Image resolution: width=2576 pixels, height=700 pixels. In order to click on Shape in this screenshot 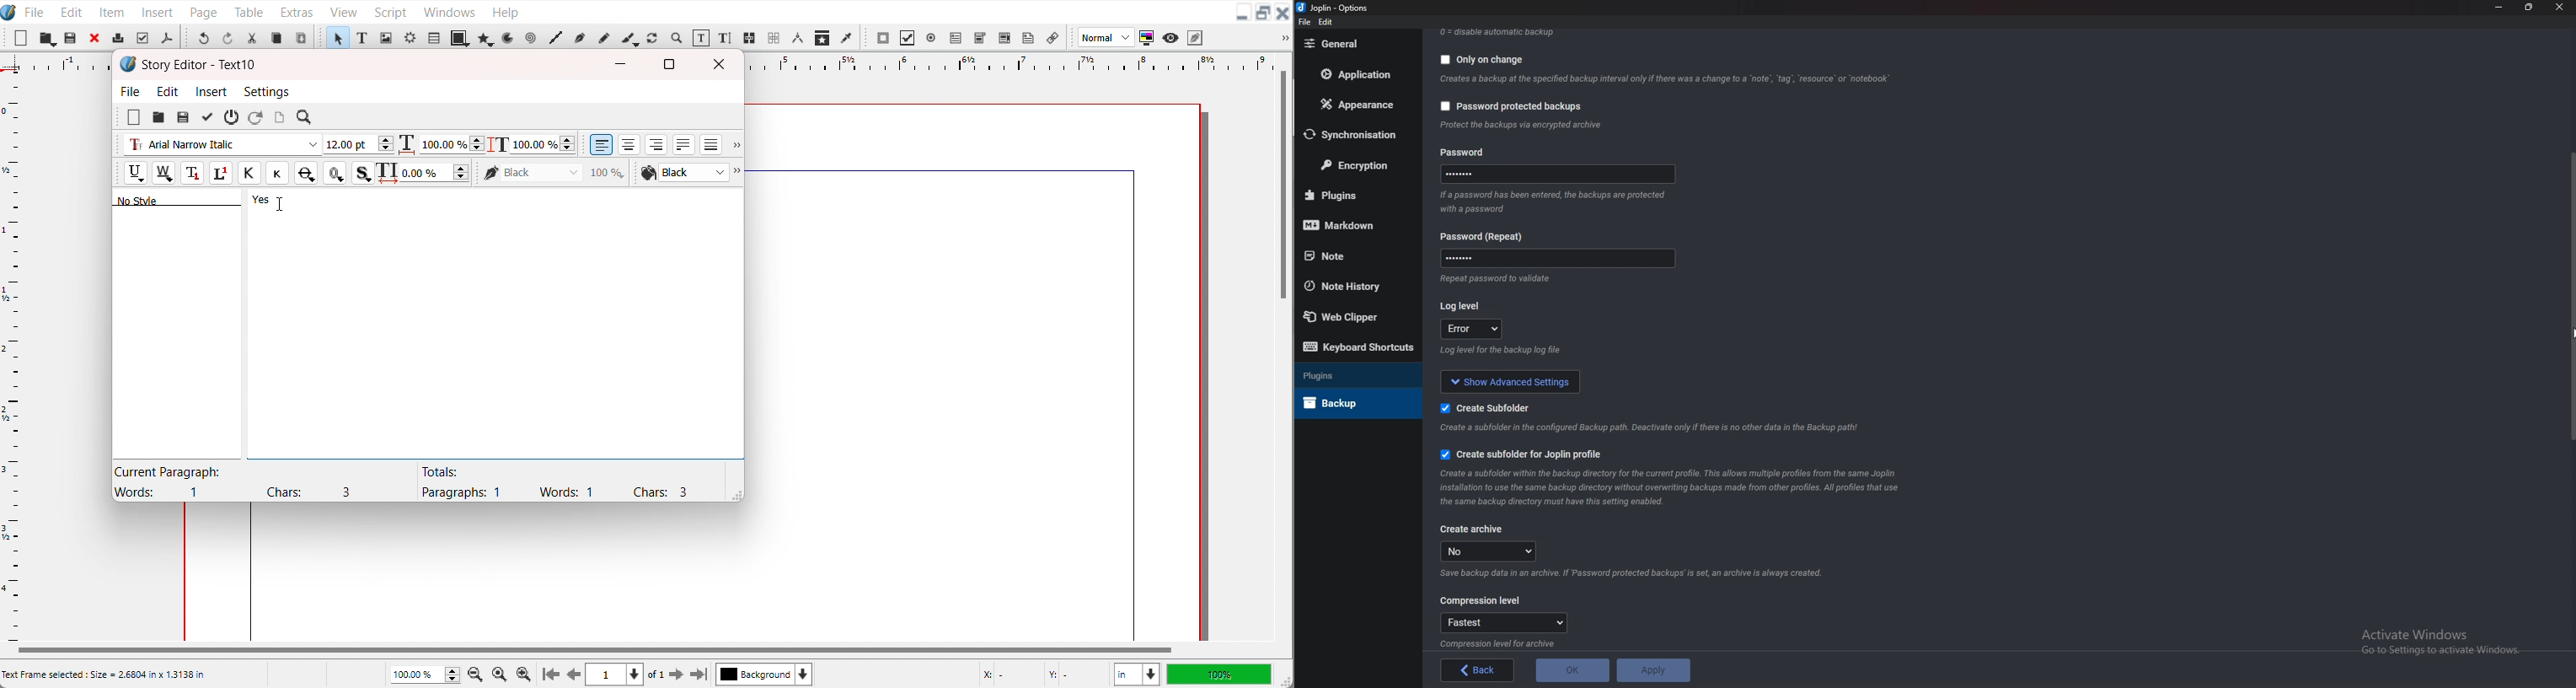, I will do `click(460, 37)`.